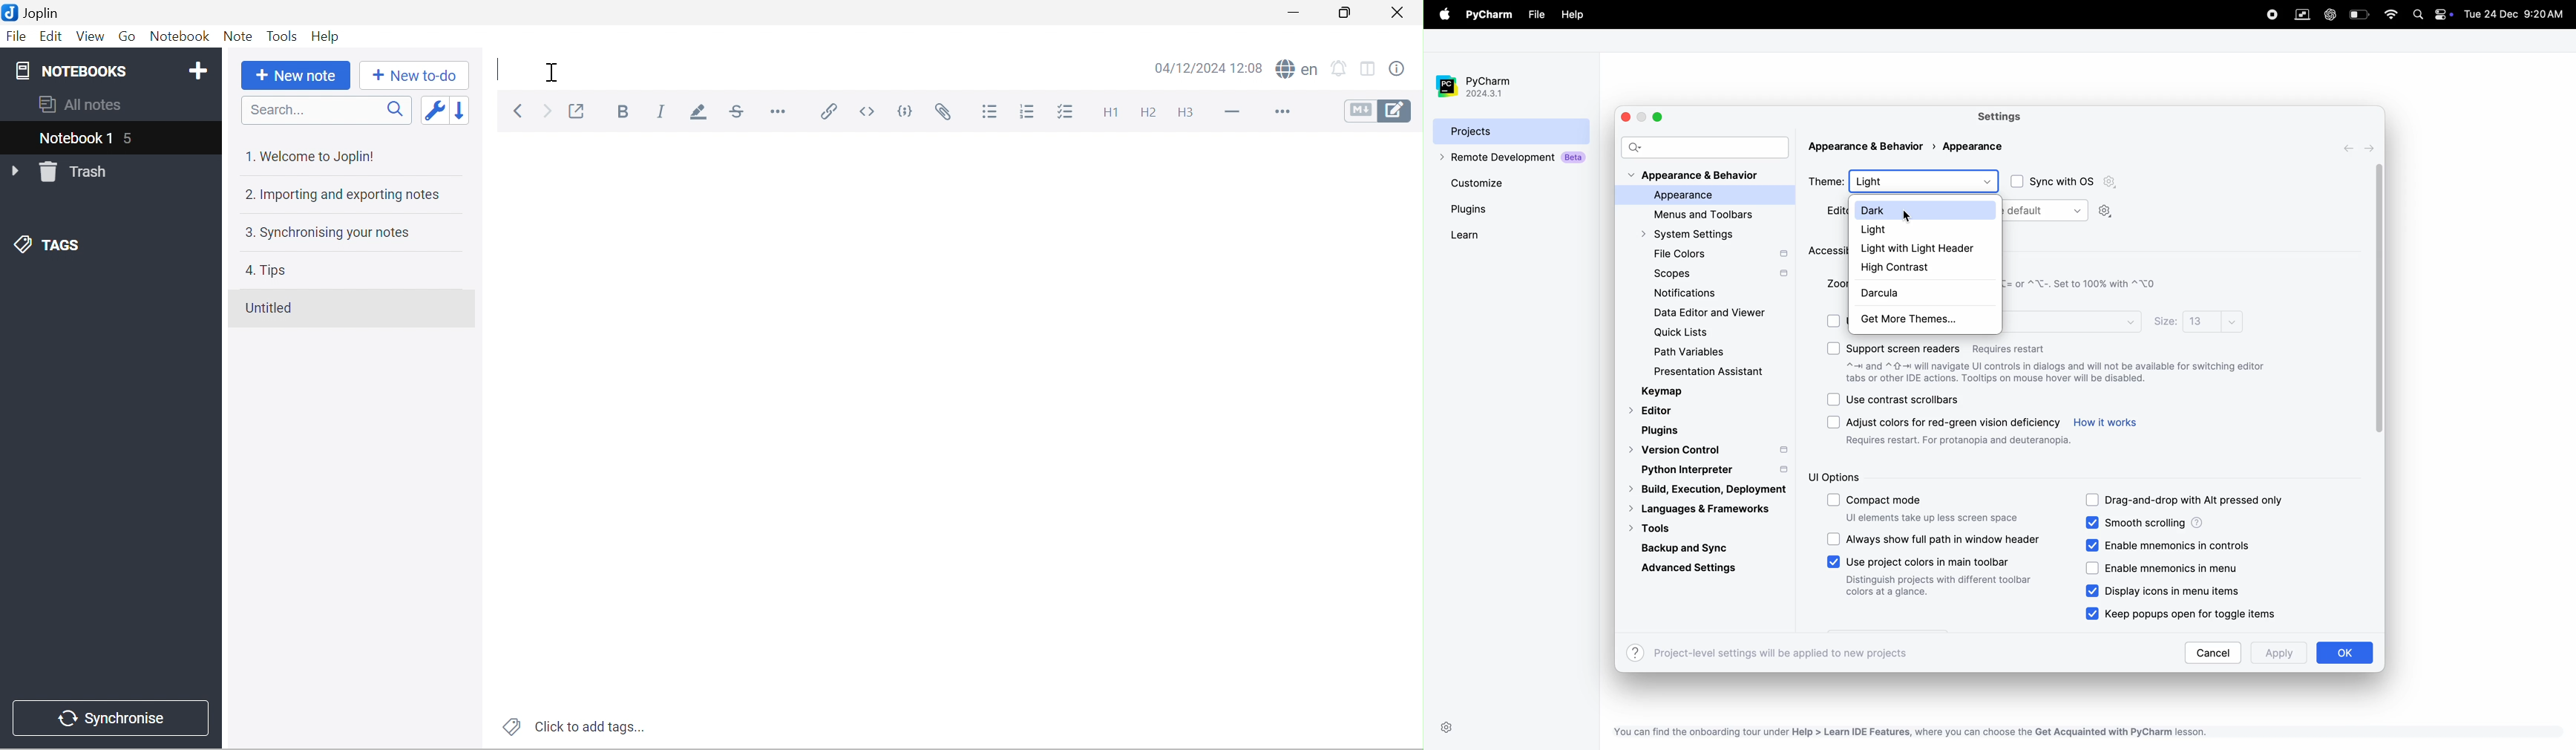 The image size is (2576, 756). Describe the element at coordinates (2443, 16) in the screenshot. I see `apple widgets` at that location.